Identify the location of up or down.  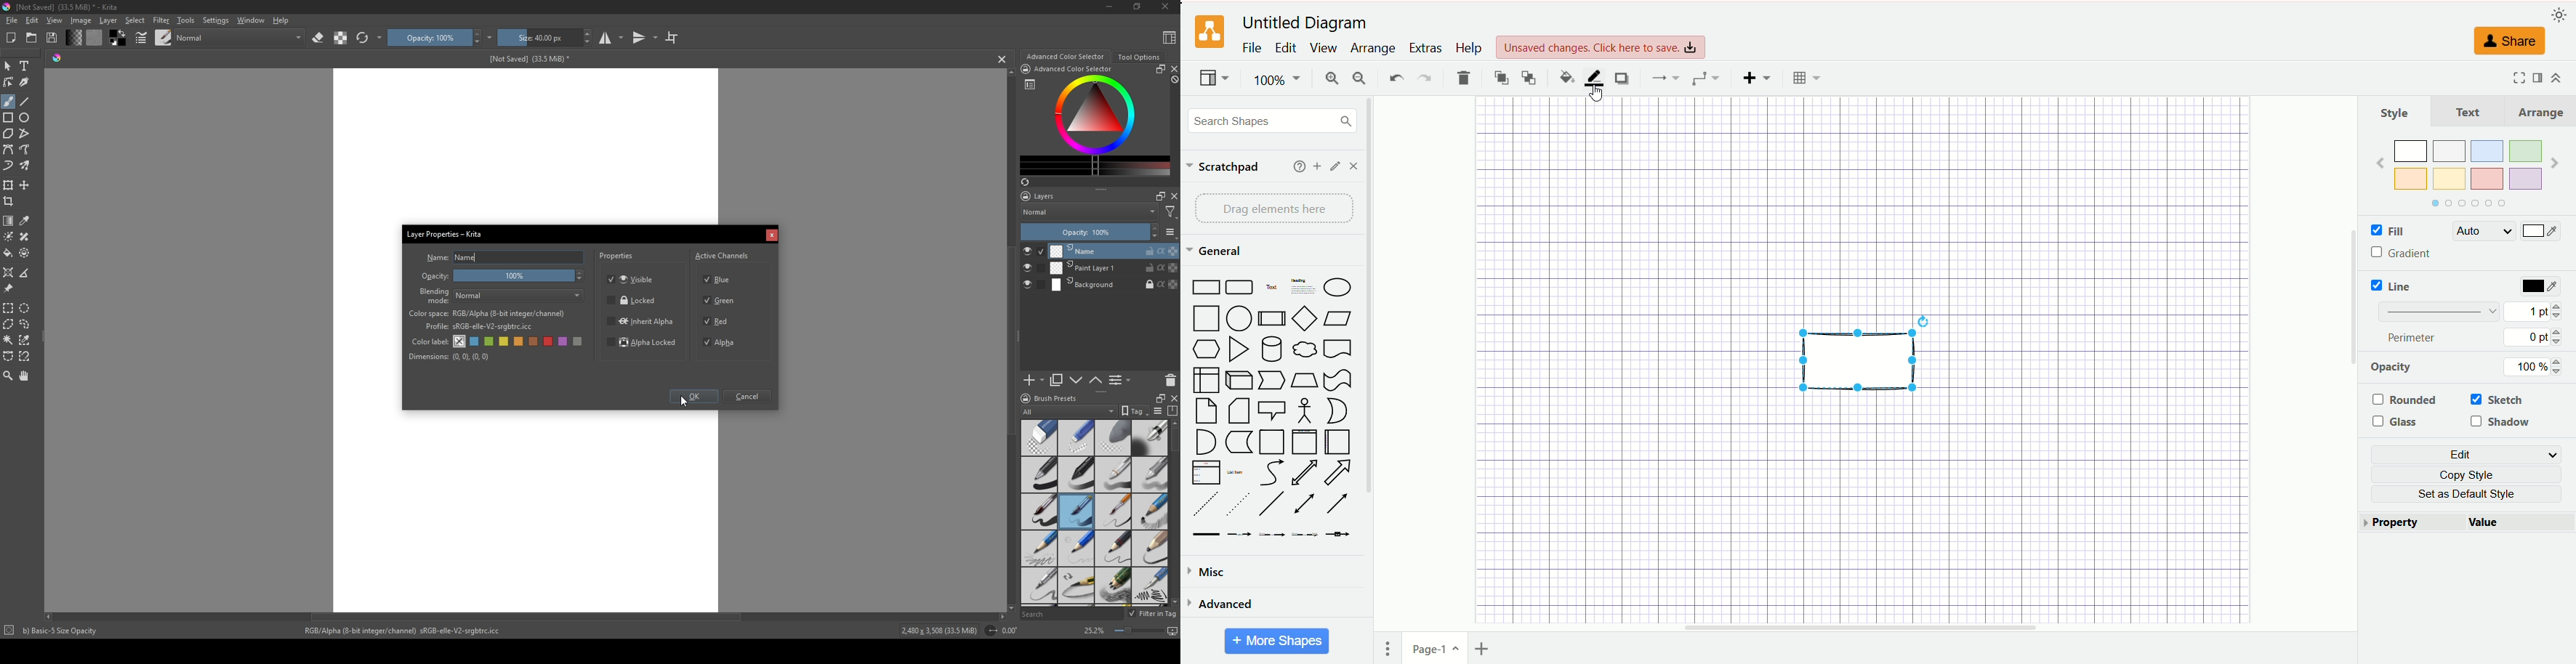
(1097, 380).